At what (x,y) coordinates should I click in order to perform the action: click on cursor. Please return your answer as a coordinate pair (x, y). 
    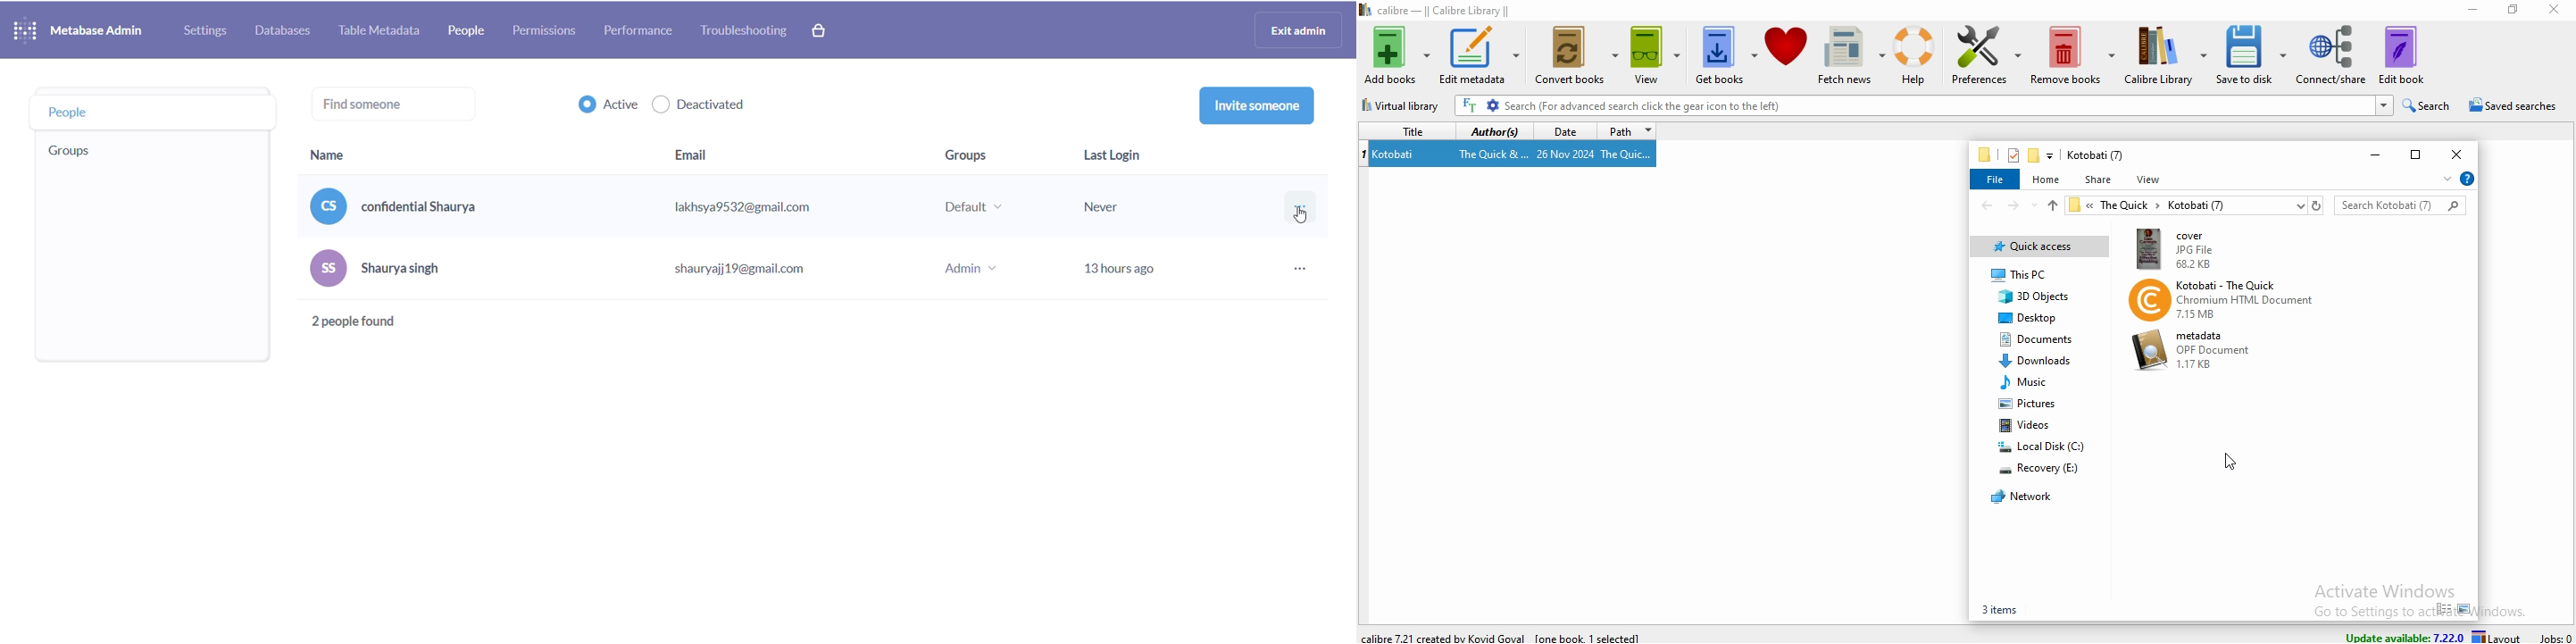
    Looking at the image, I should click on (1303, 219).